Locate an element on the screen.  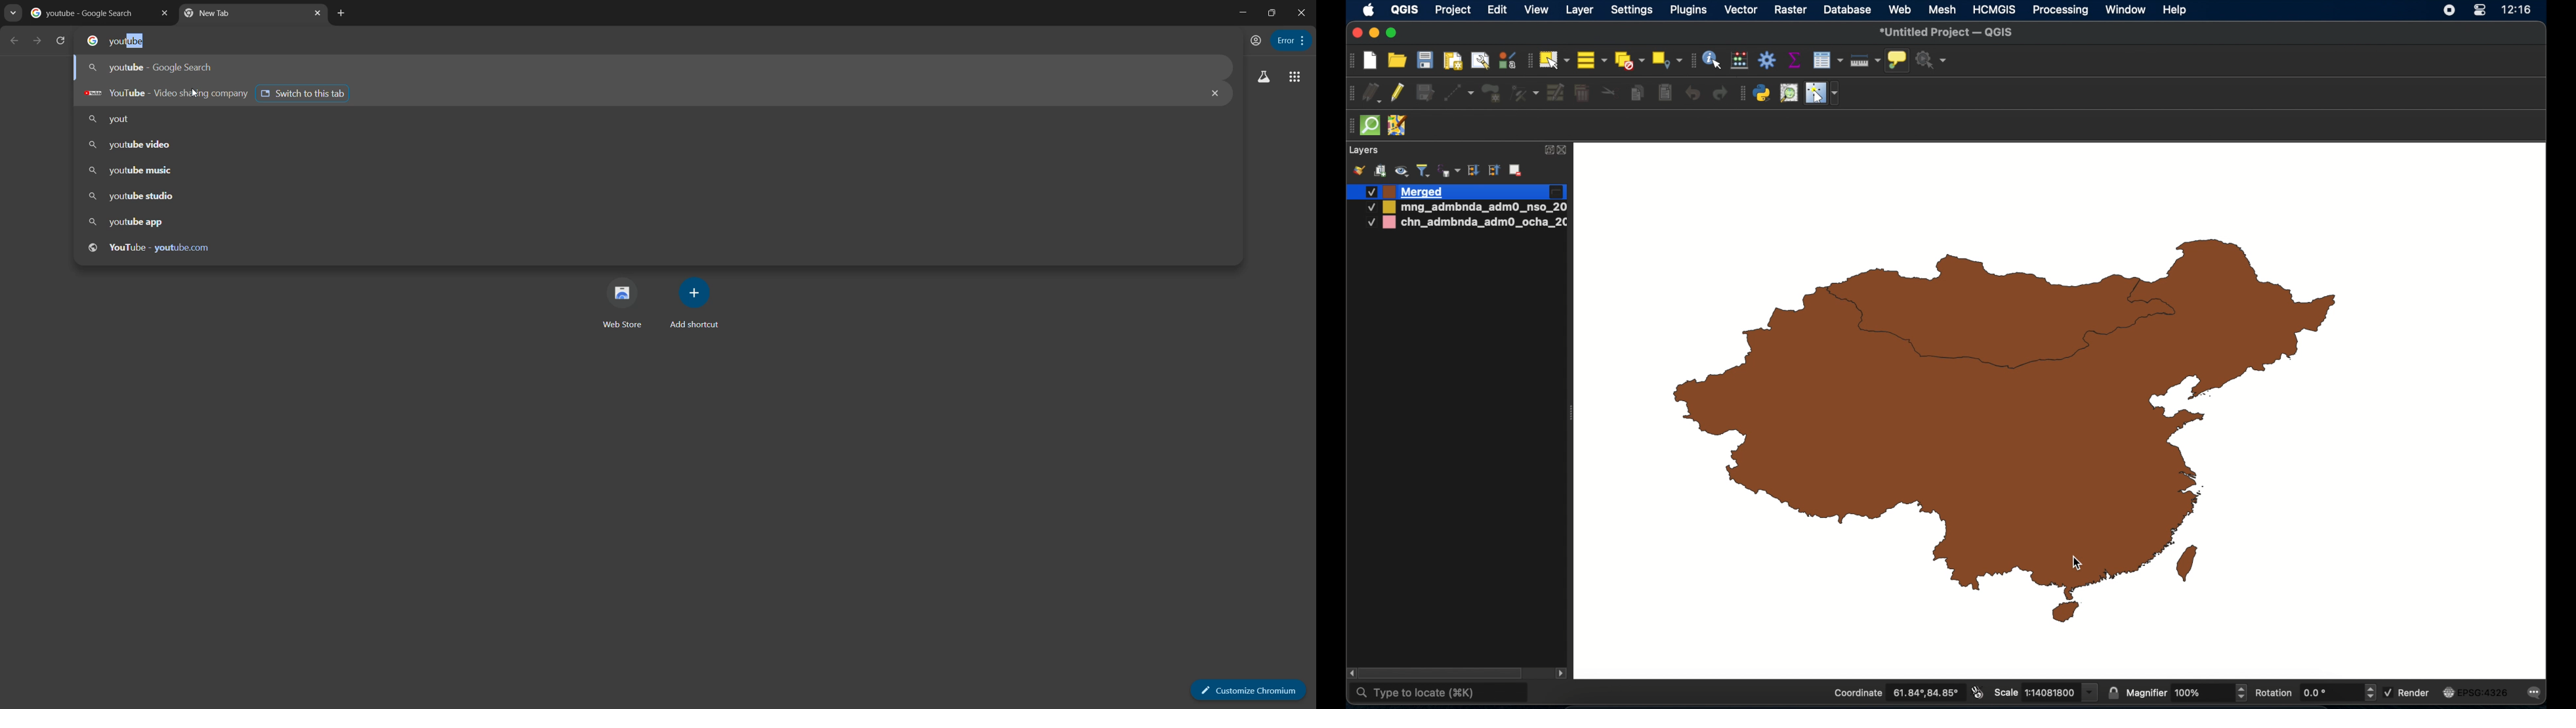
open field calculator is located at coordinates (1739, 60).